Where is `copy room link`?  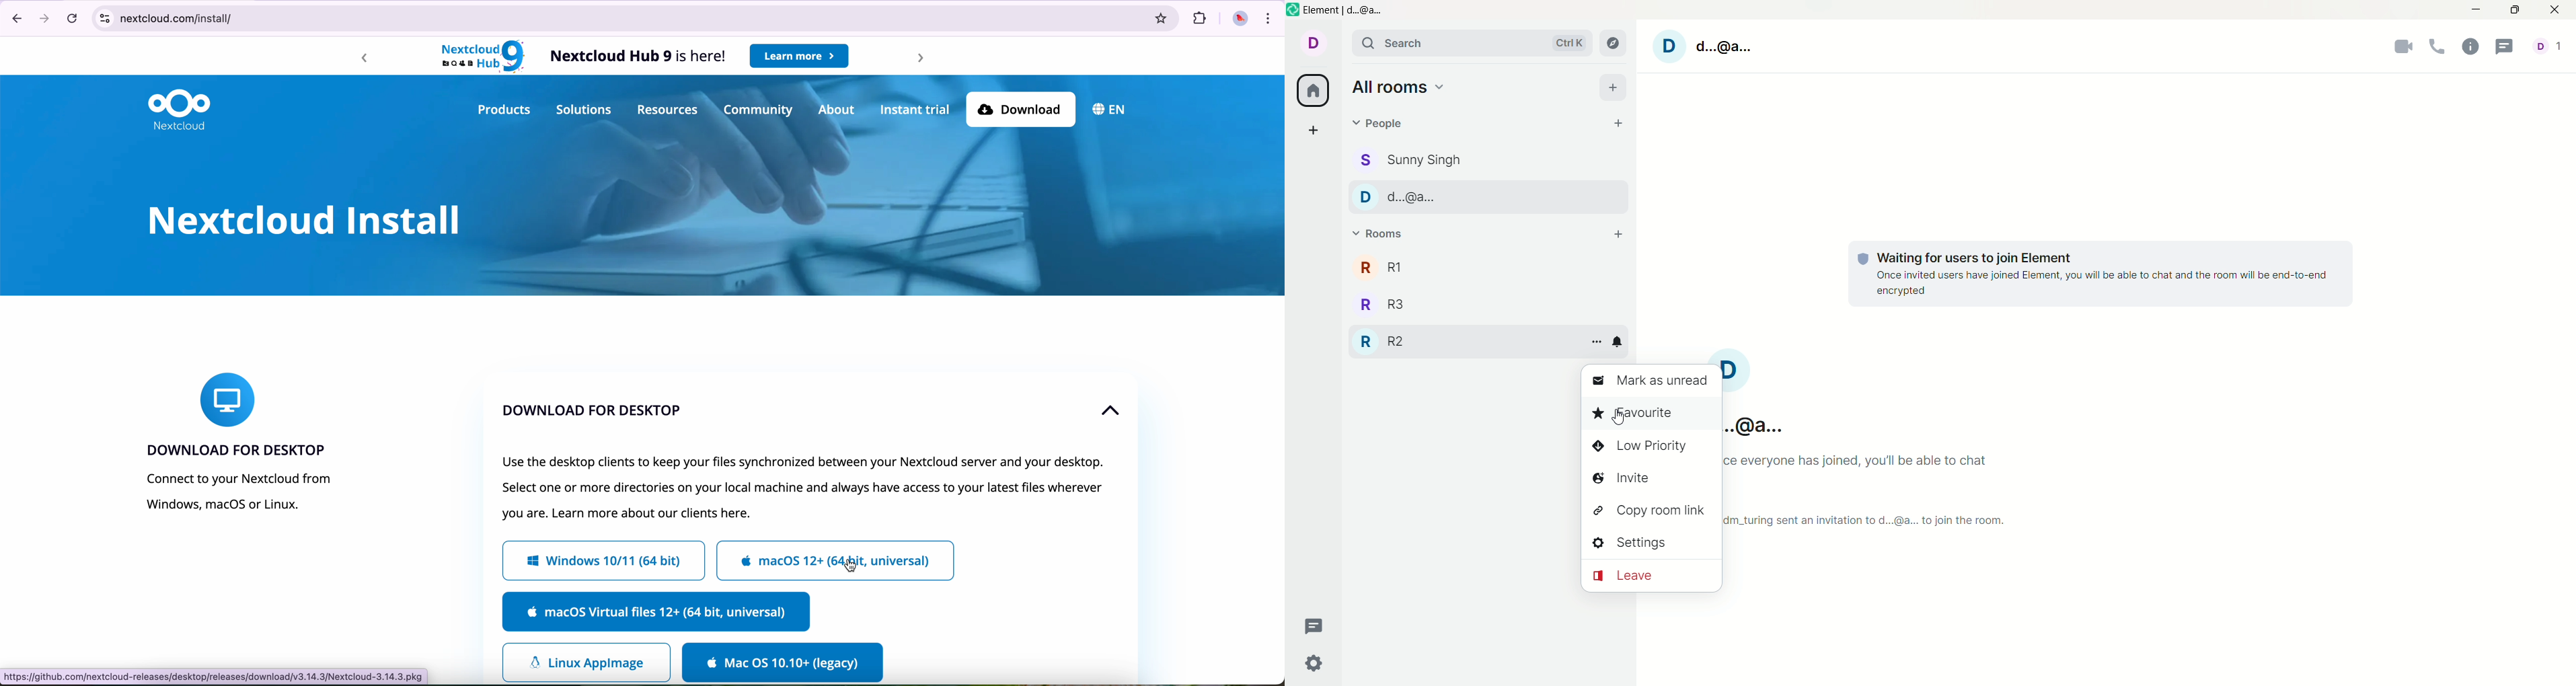 copy room link is located at coordinates (1652, 511).